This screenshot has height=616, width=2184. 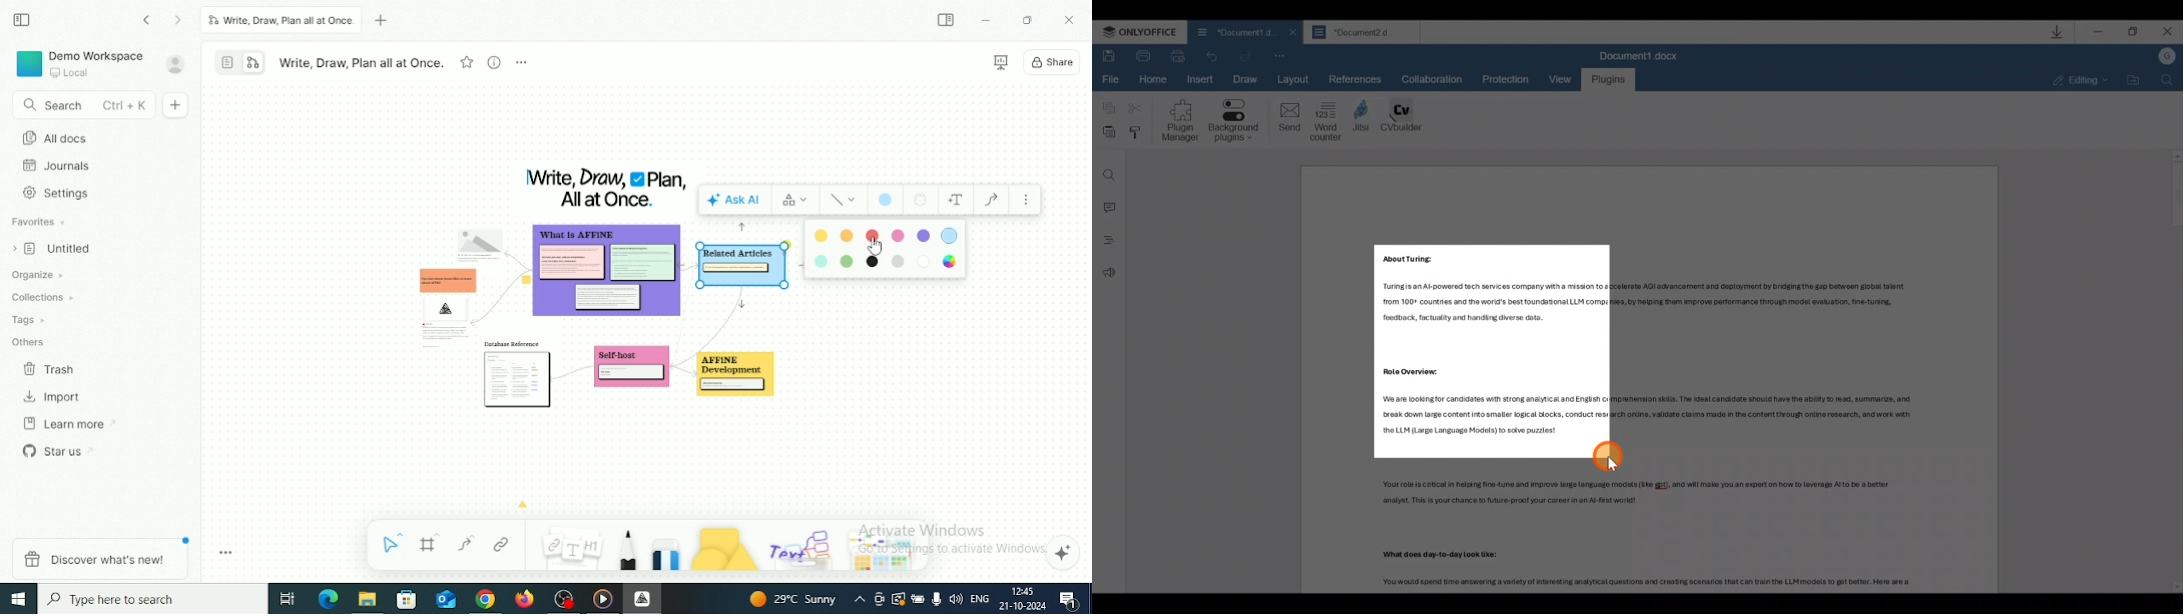 What do you see at coordinates (1107, 171) in the screenshot?
I see `Find` at bounding box center [1107, 171].